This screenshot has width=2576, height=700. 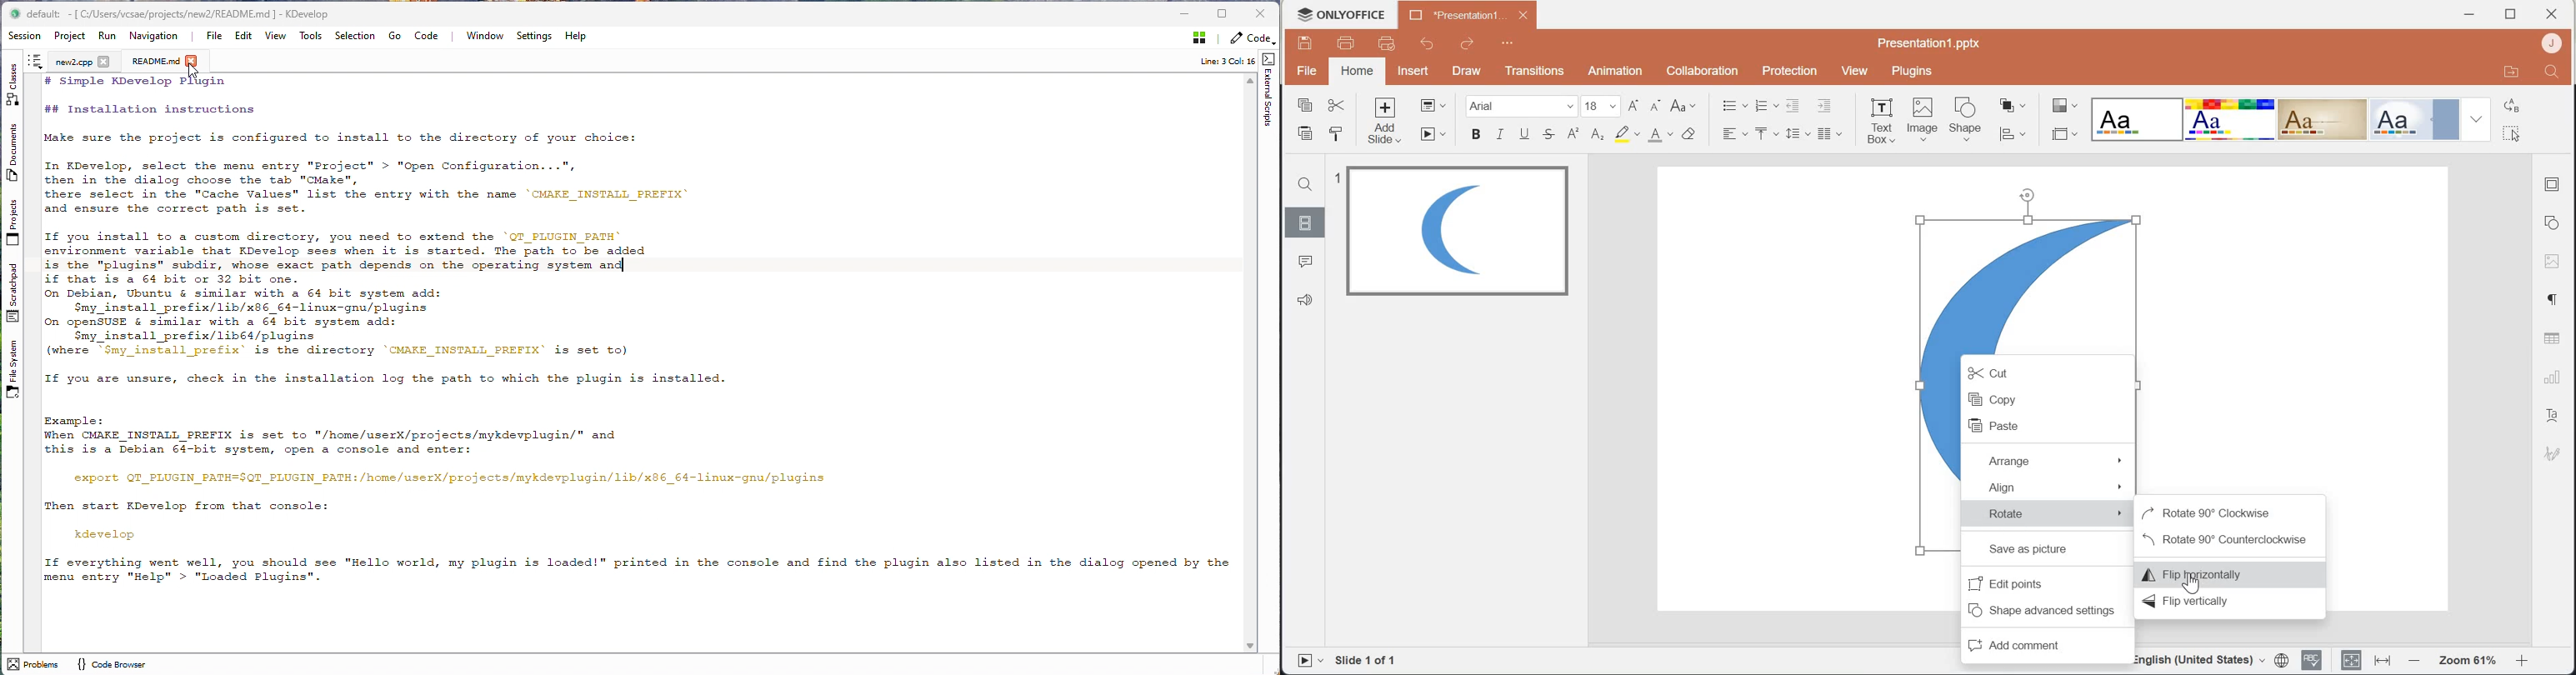 I want to click on Paste, so click(x=1305, y=133).